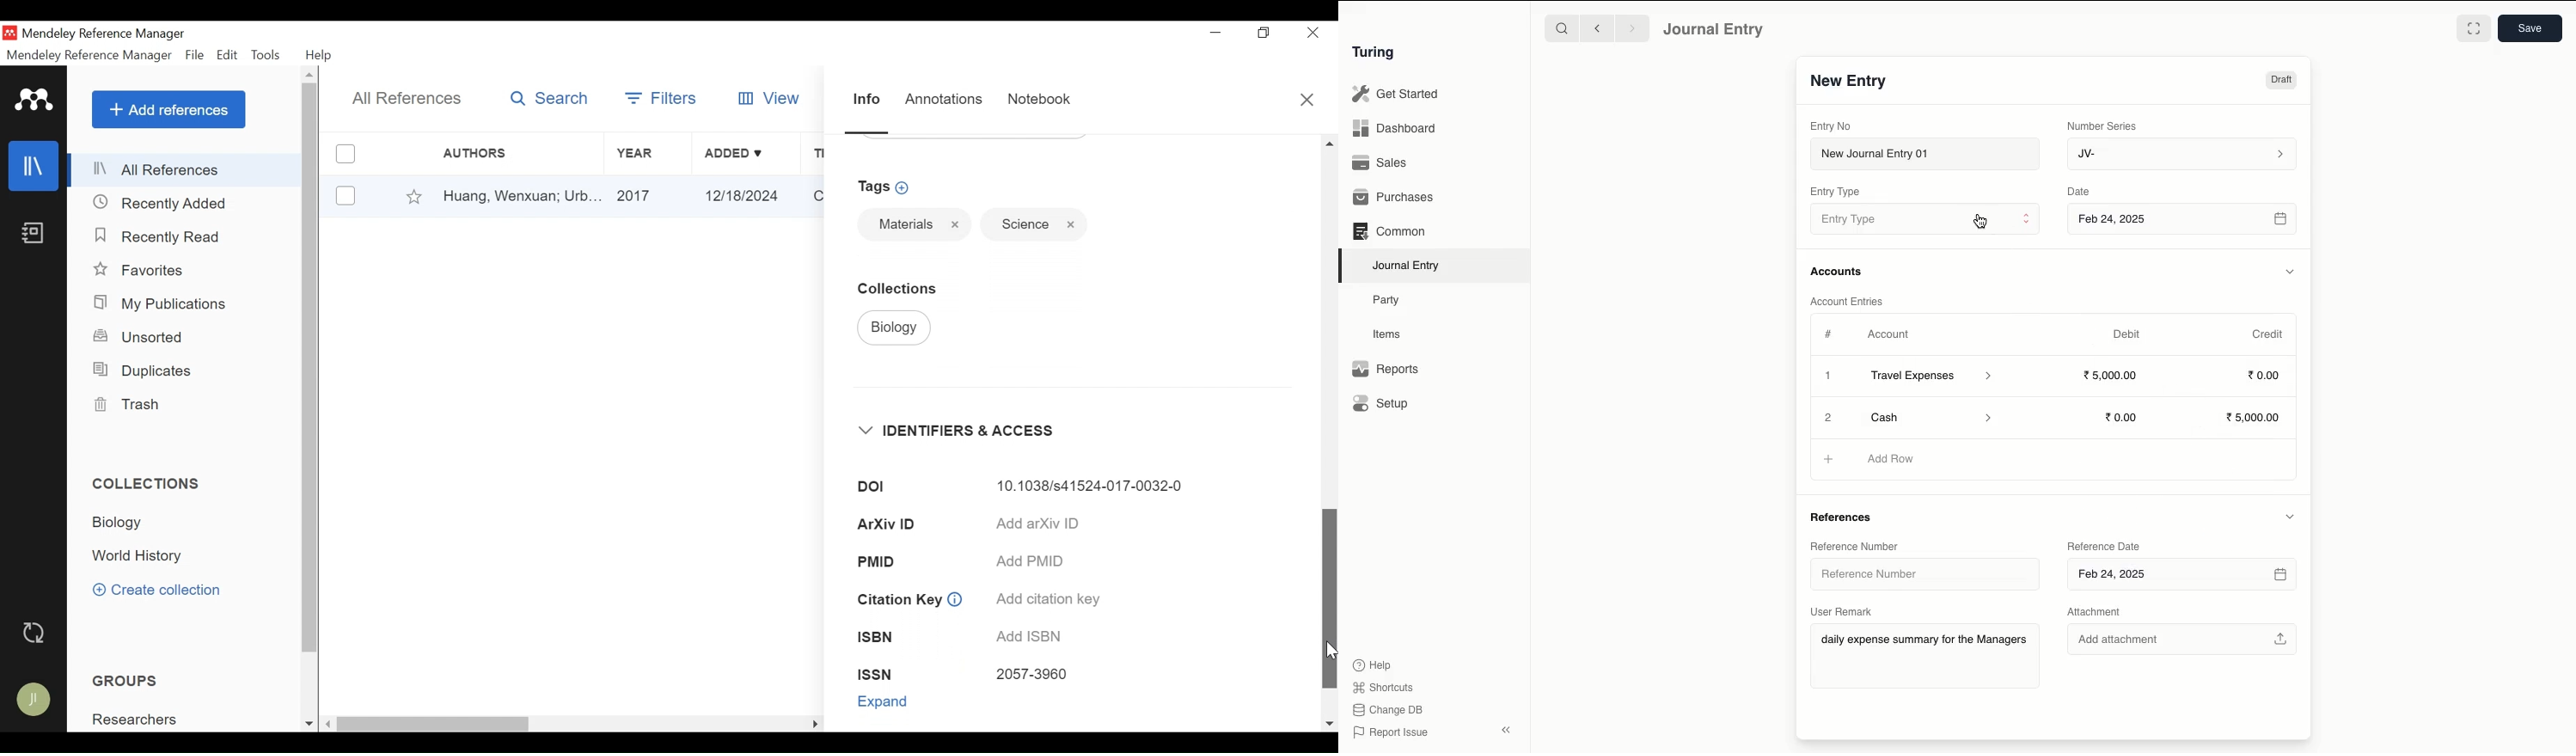 This screenshot has height=756, width=2576. Describe the element at coordinates (36, 633) in the screenshot. I see `Sync` at that location.